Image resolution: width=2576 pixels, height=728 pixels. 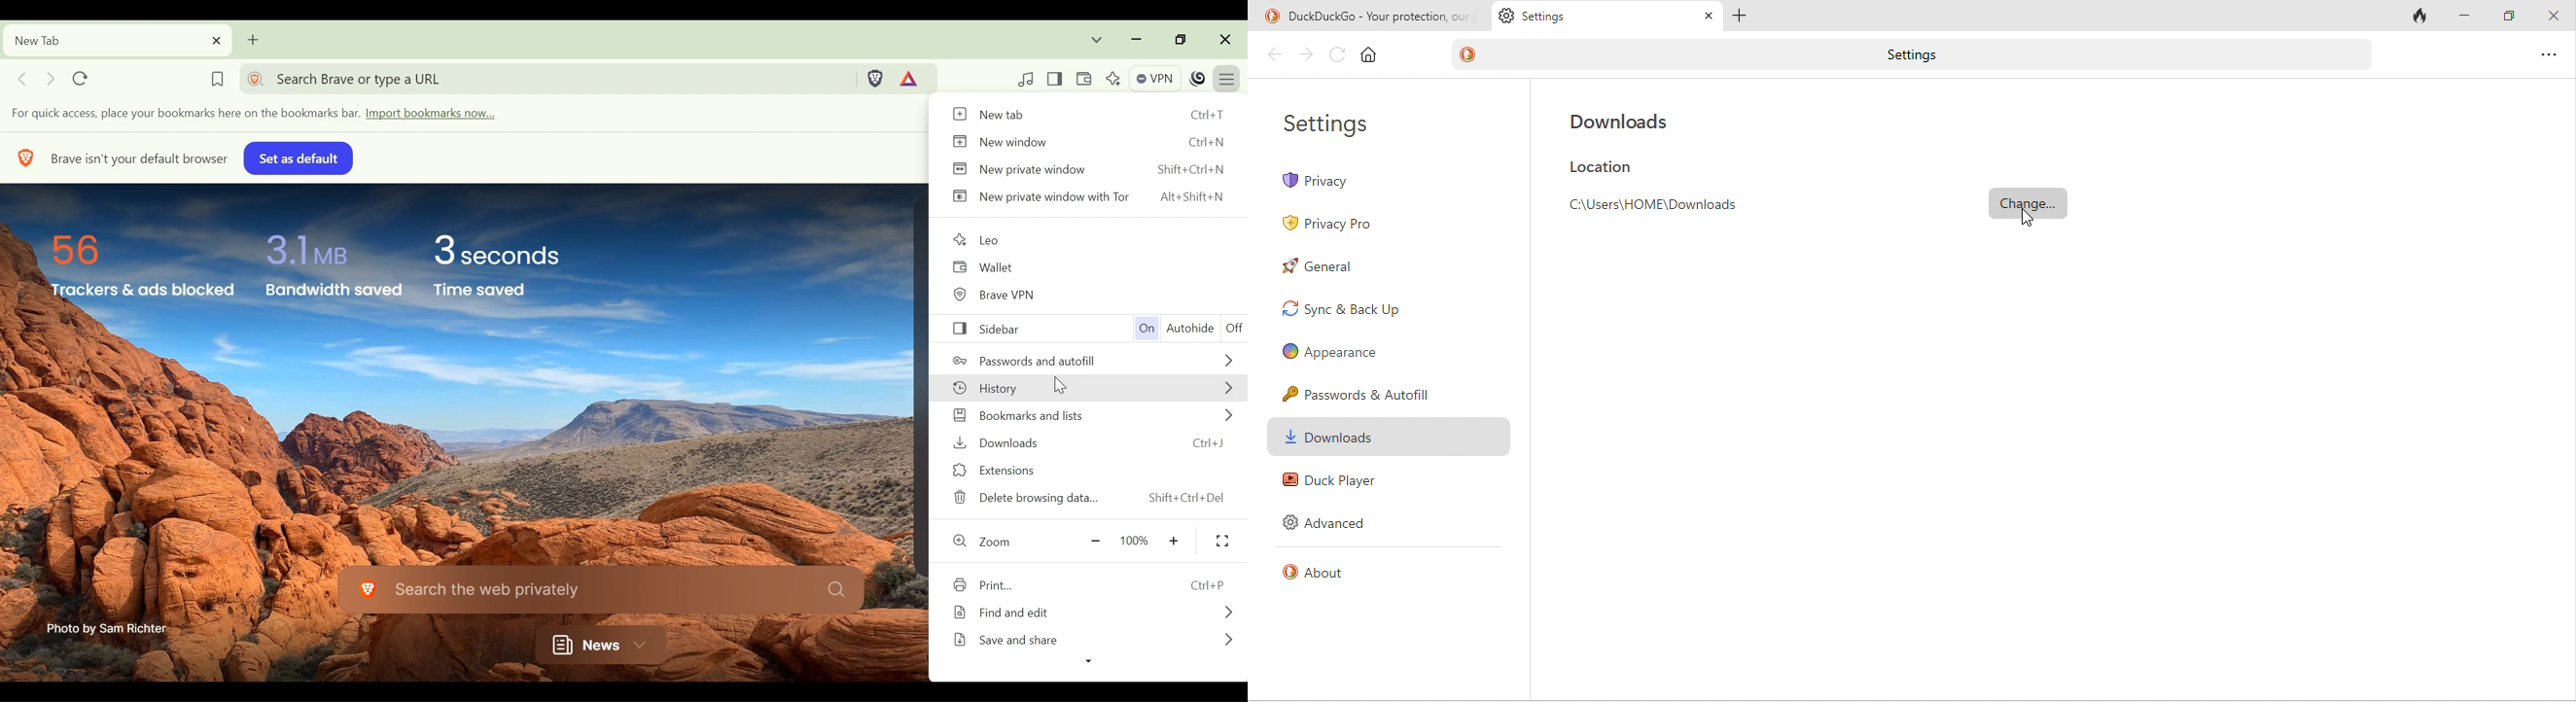 I want to click on New private window with Tor Alt+Shift+N, so click(x=1091, y=199).